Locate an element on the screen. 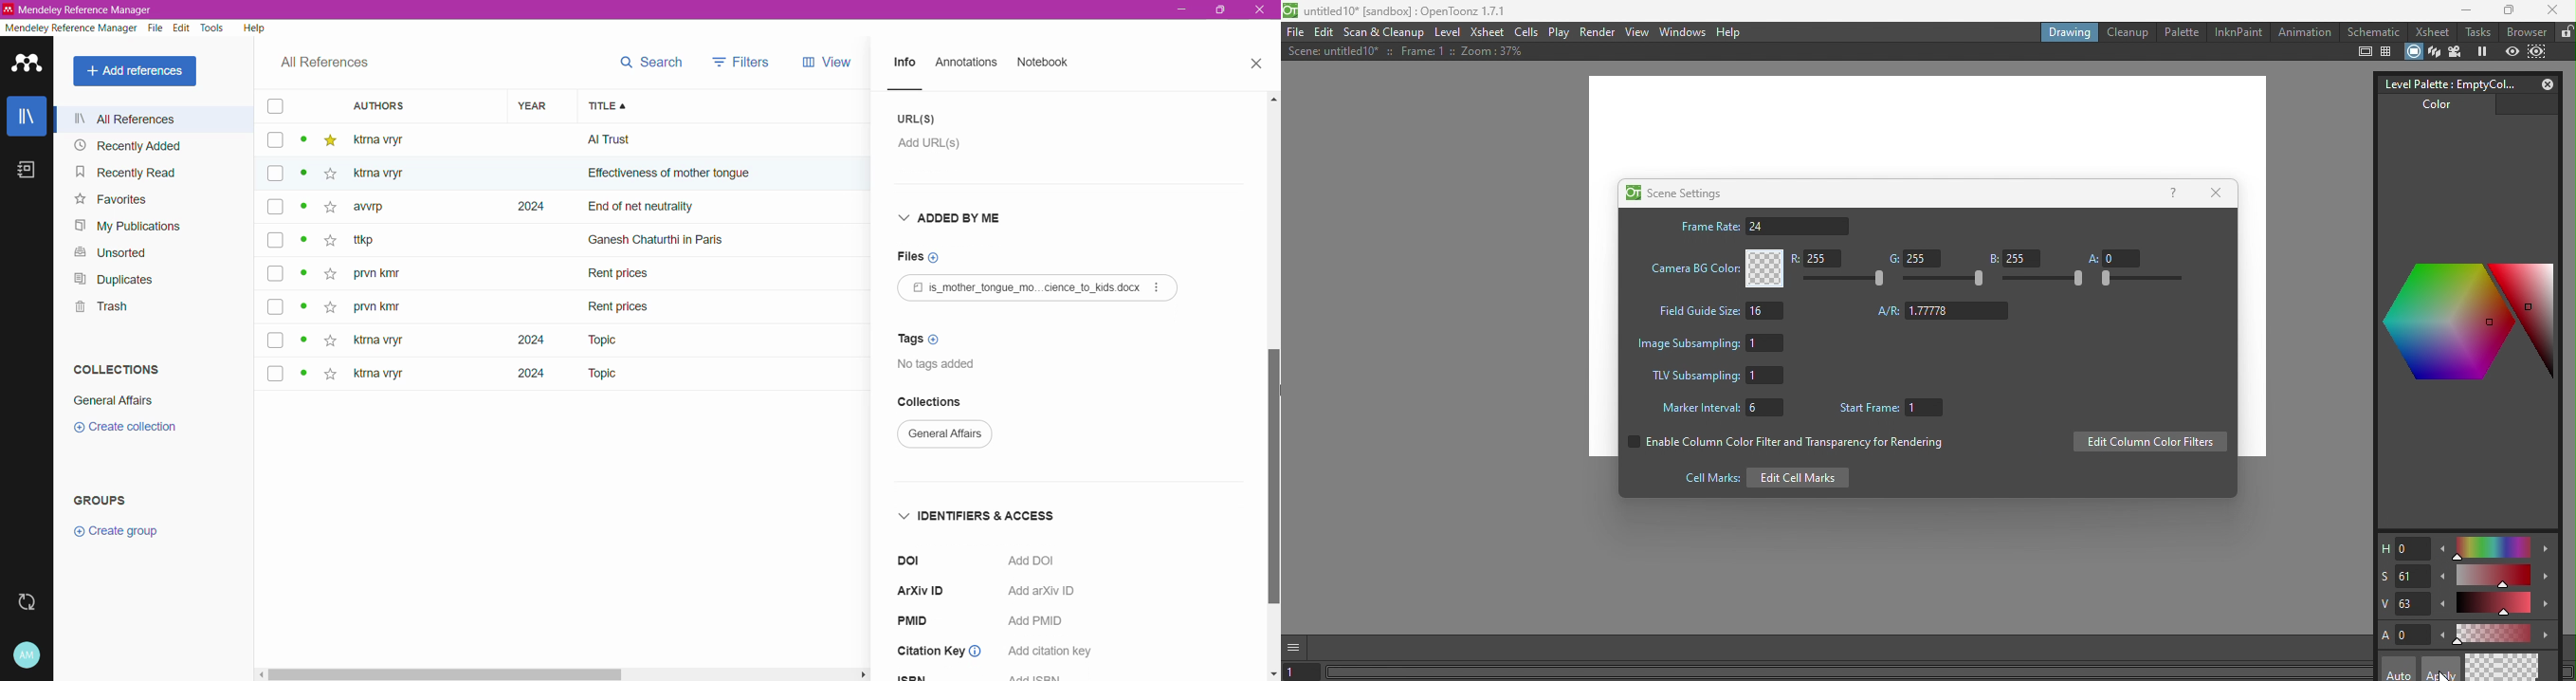 This screenshot has height=700, width=2576. box is located at coordinates (275, 141).